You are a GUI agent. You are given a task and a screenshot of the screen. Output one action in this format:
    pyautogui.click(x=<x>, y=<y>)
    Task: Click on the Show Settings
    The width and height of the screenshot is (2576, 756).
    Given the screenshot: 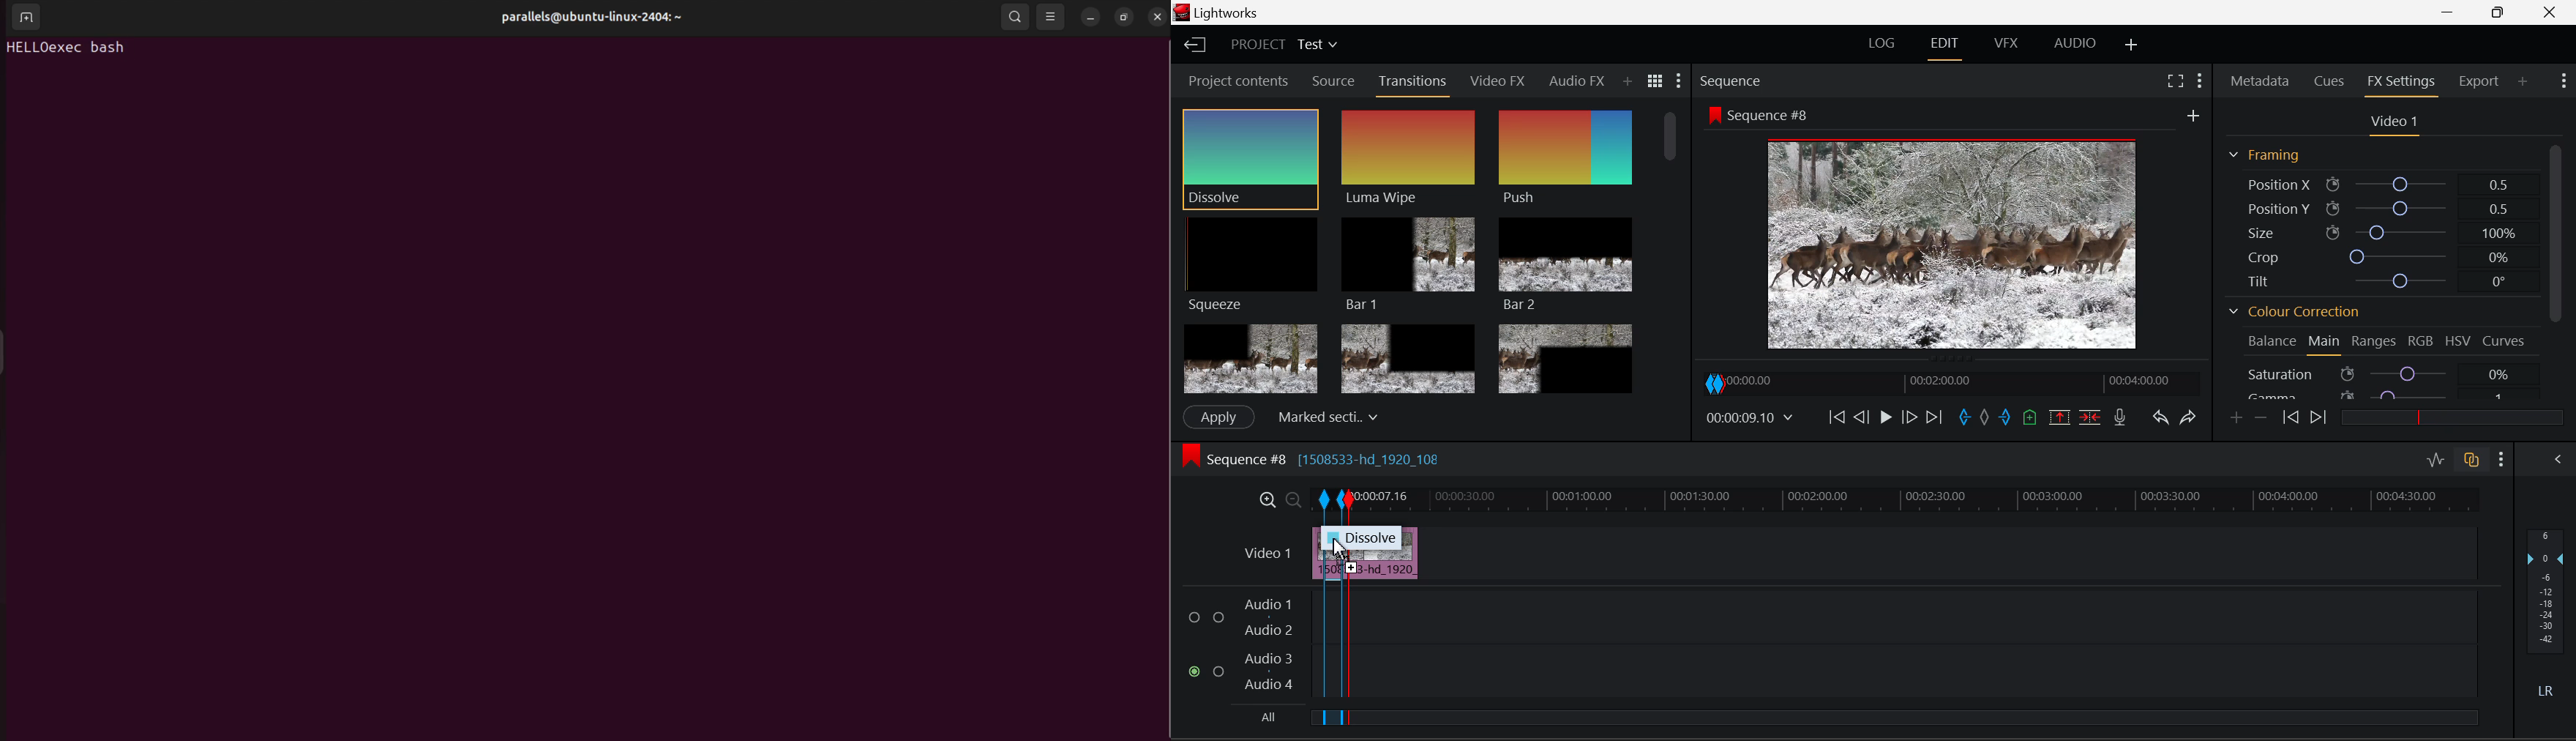 What is the action you would take?
    pyautogui.click(x=1680, y=80)
    